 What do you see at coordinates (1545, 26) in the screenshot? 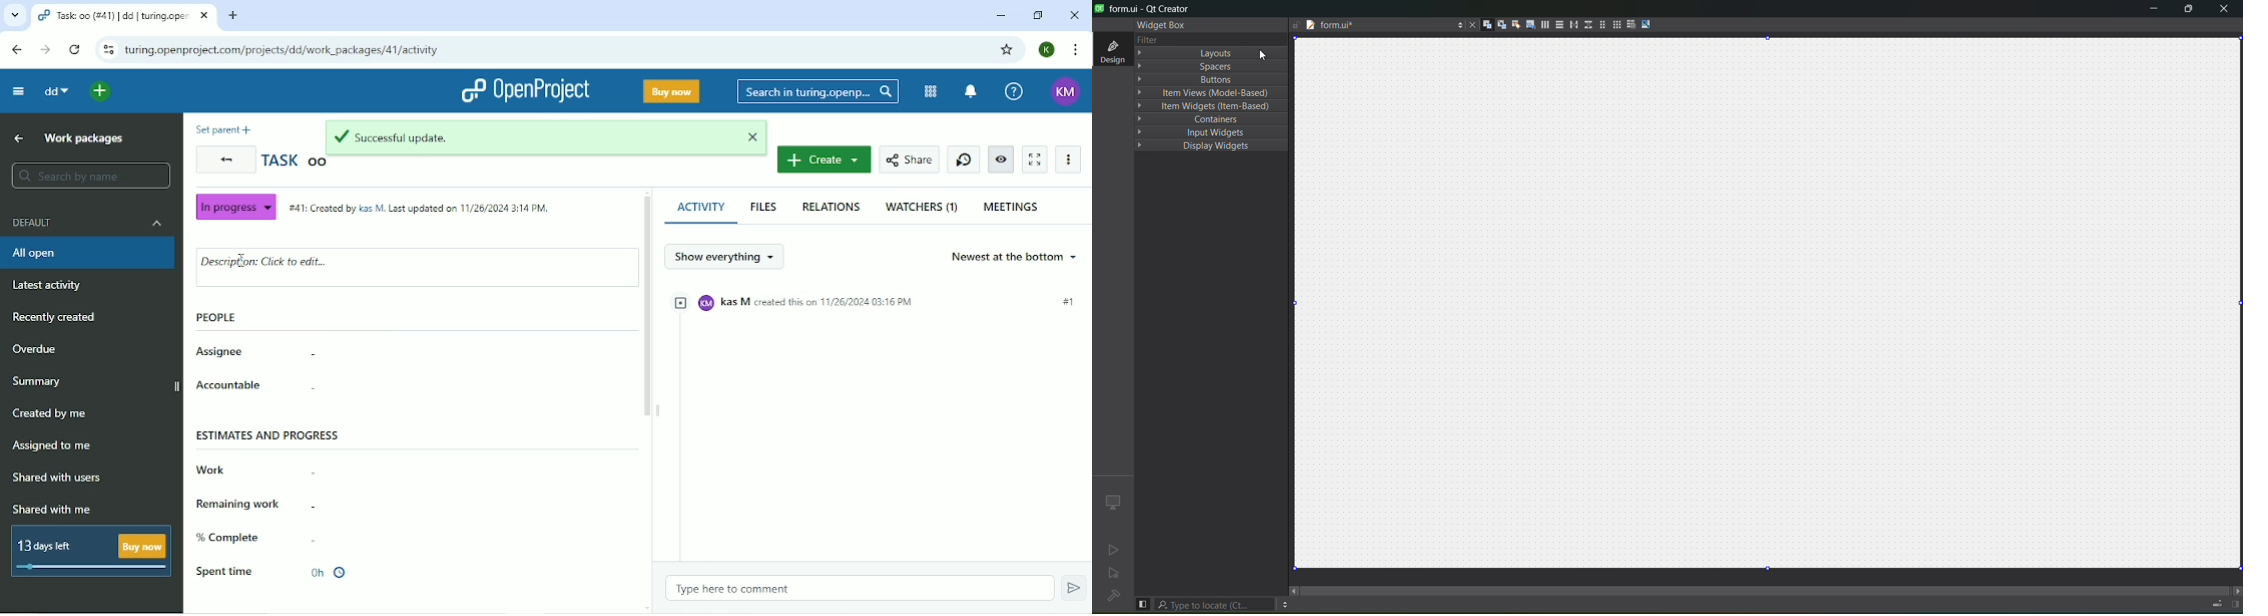
I see `horizontal layoutt` at bounding box center [1545, 26].